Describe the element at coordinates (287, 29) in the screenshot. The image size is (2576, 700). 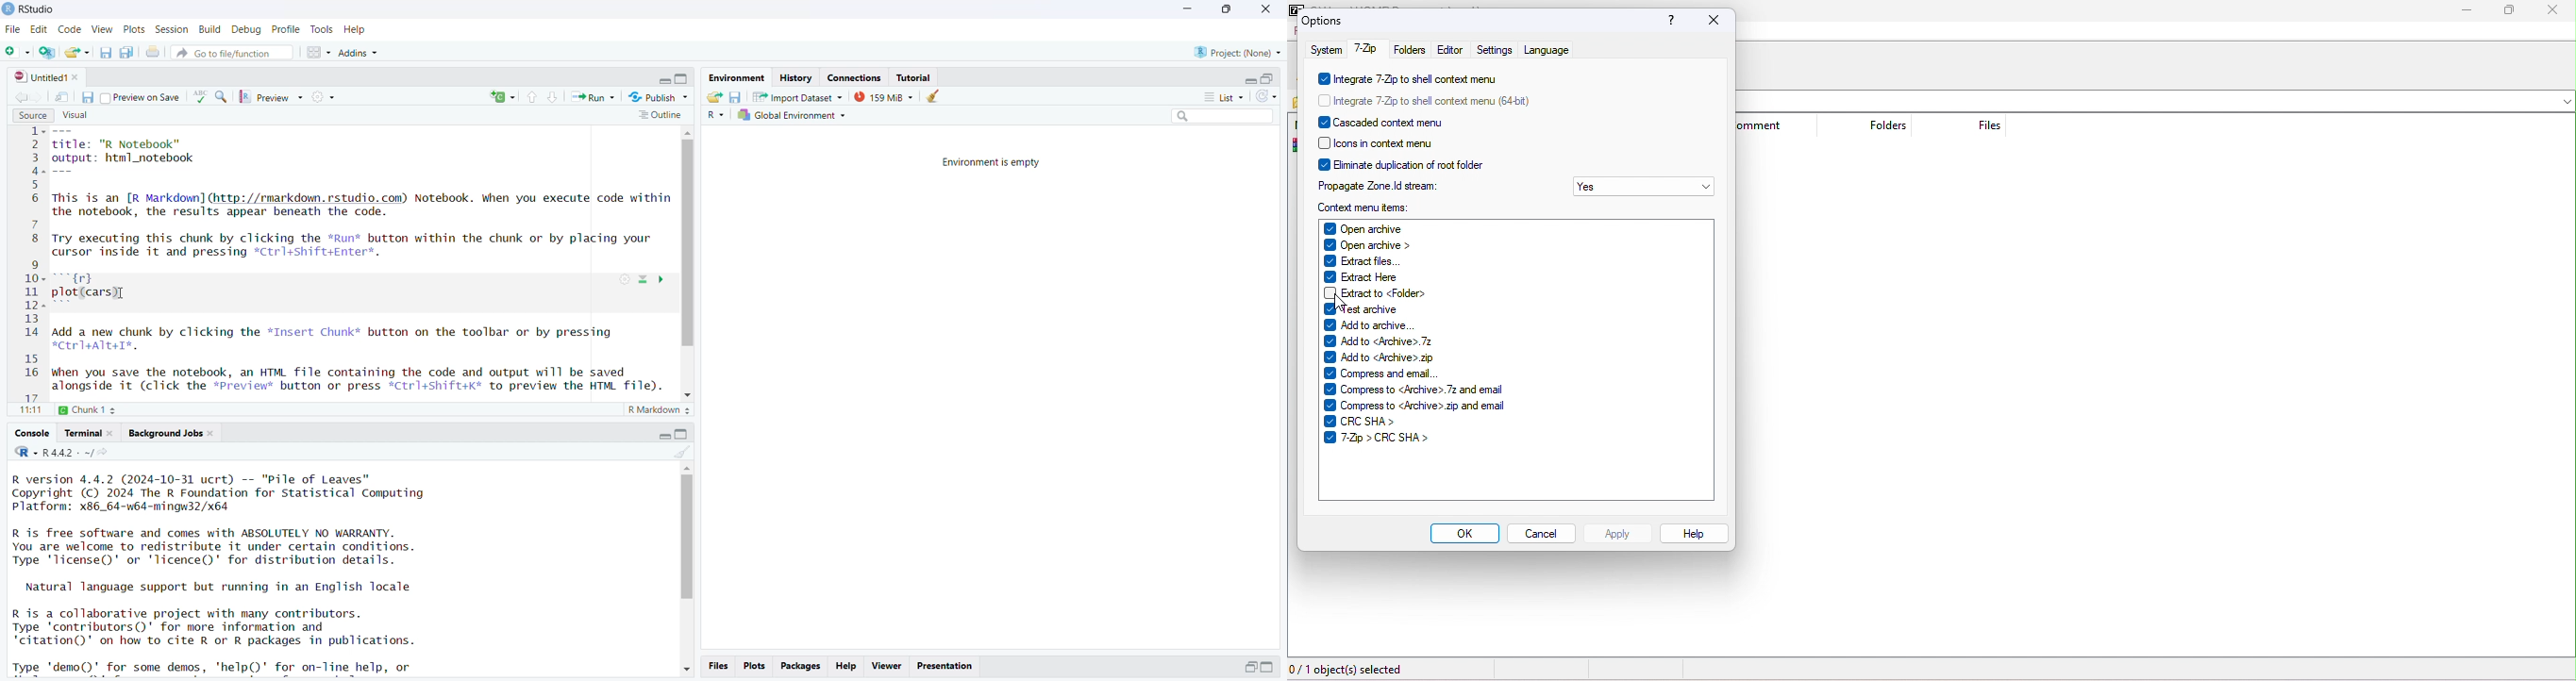
I see `profile` at that location.